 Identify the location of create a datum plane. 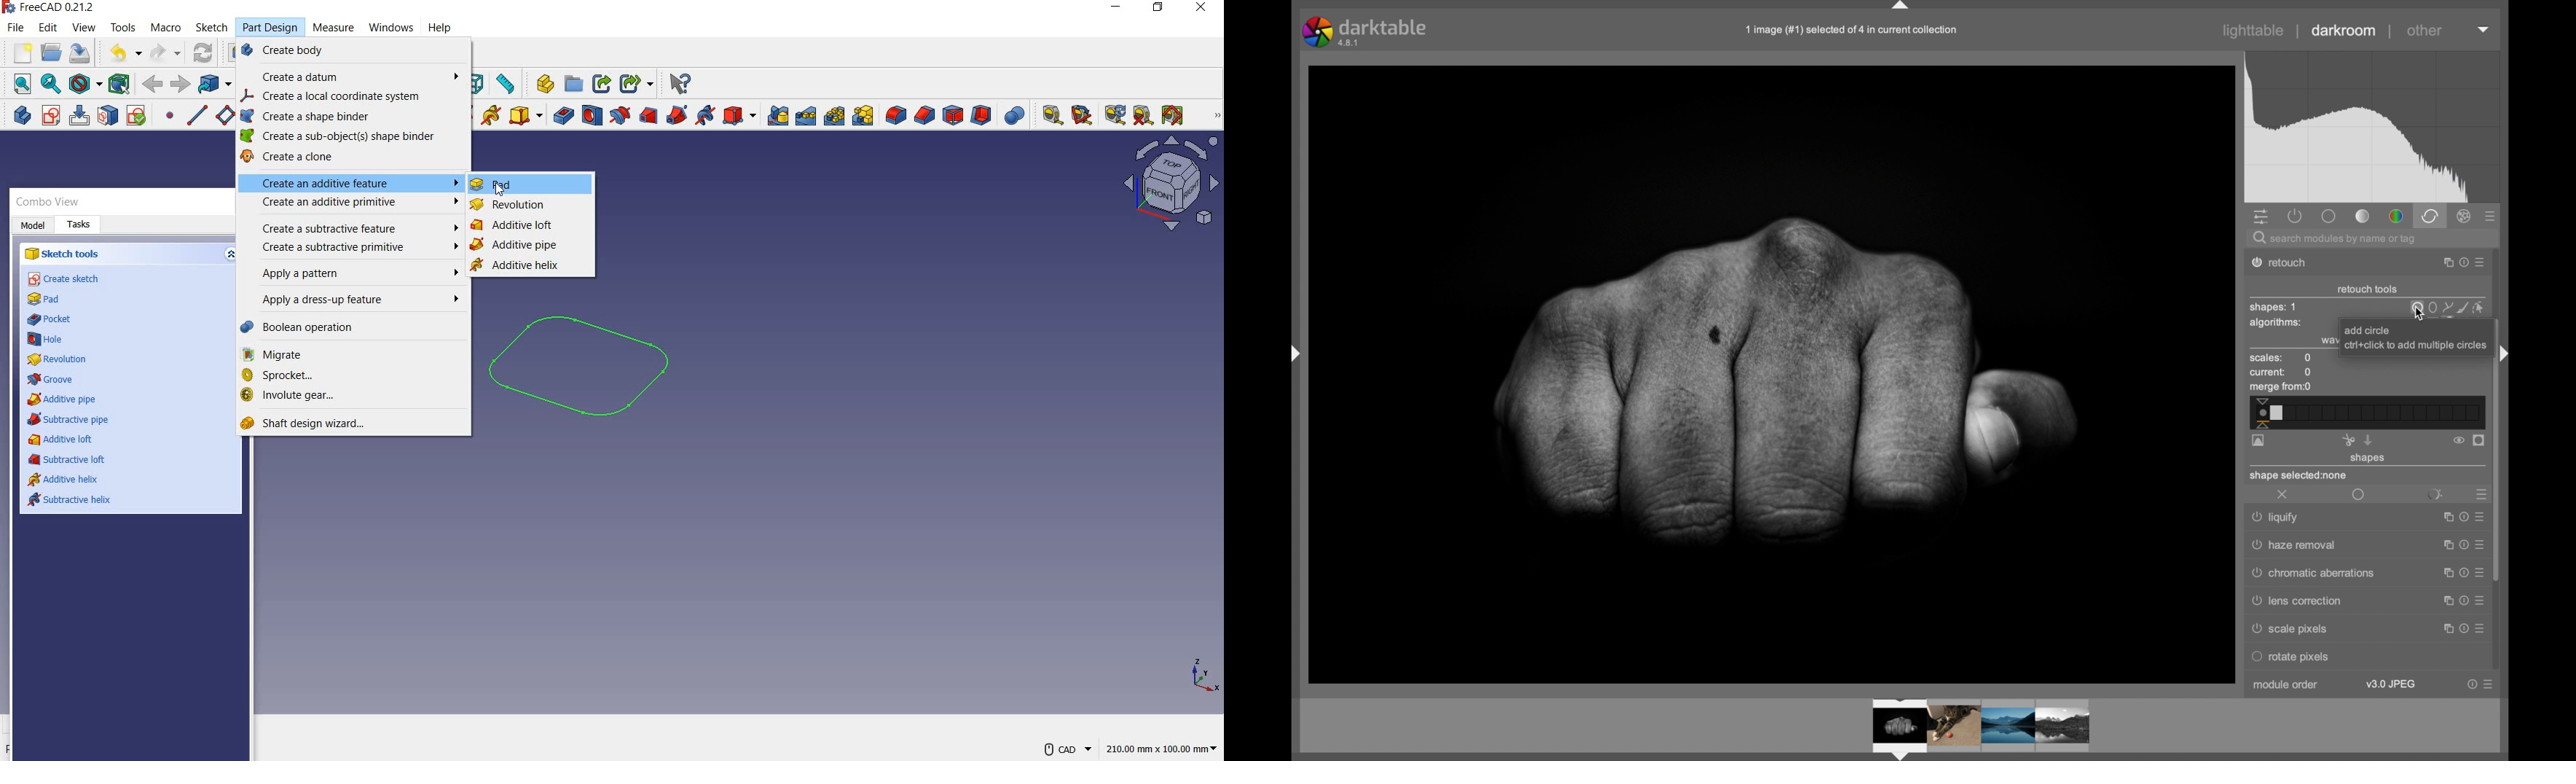
(226, 115).